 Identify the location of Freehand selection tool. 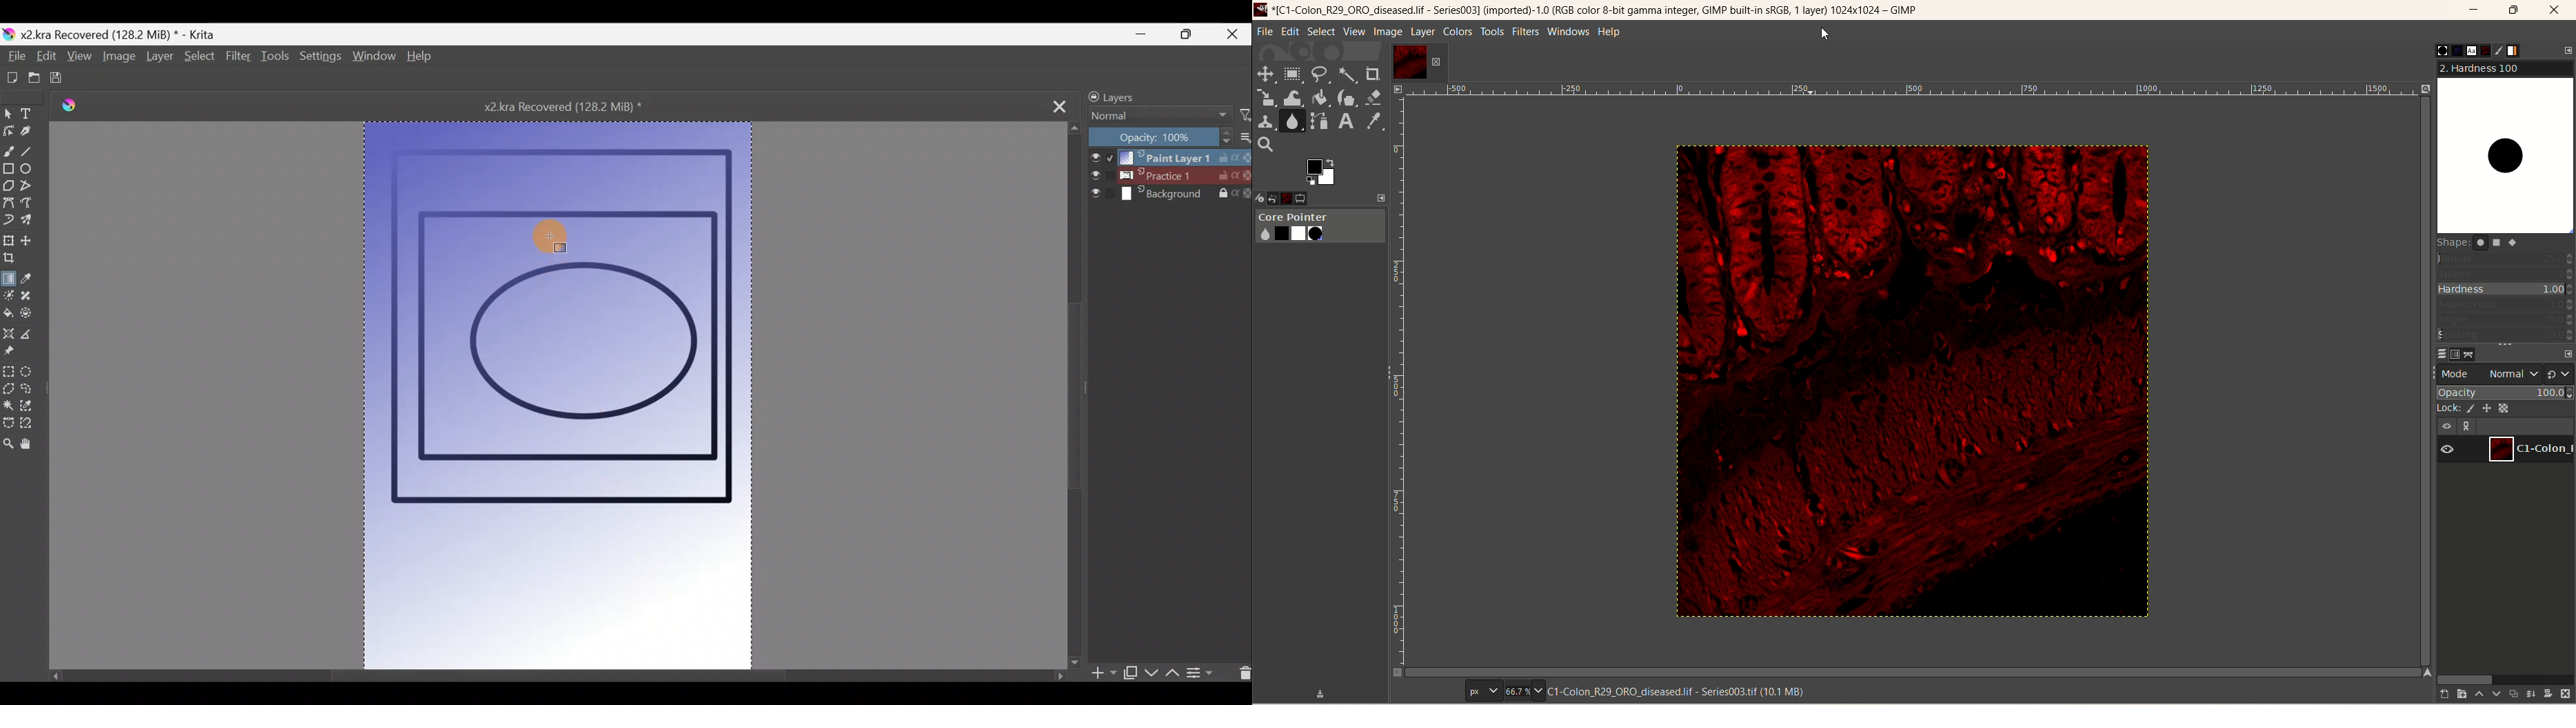
(33, 391).